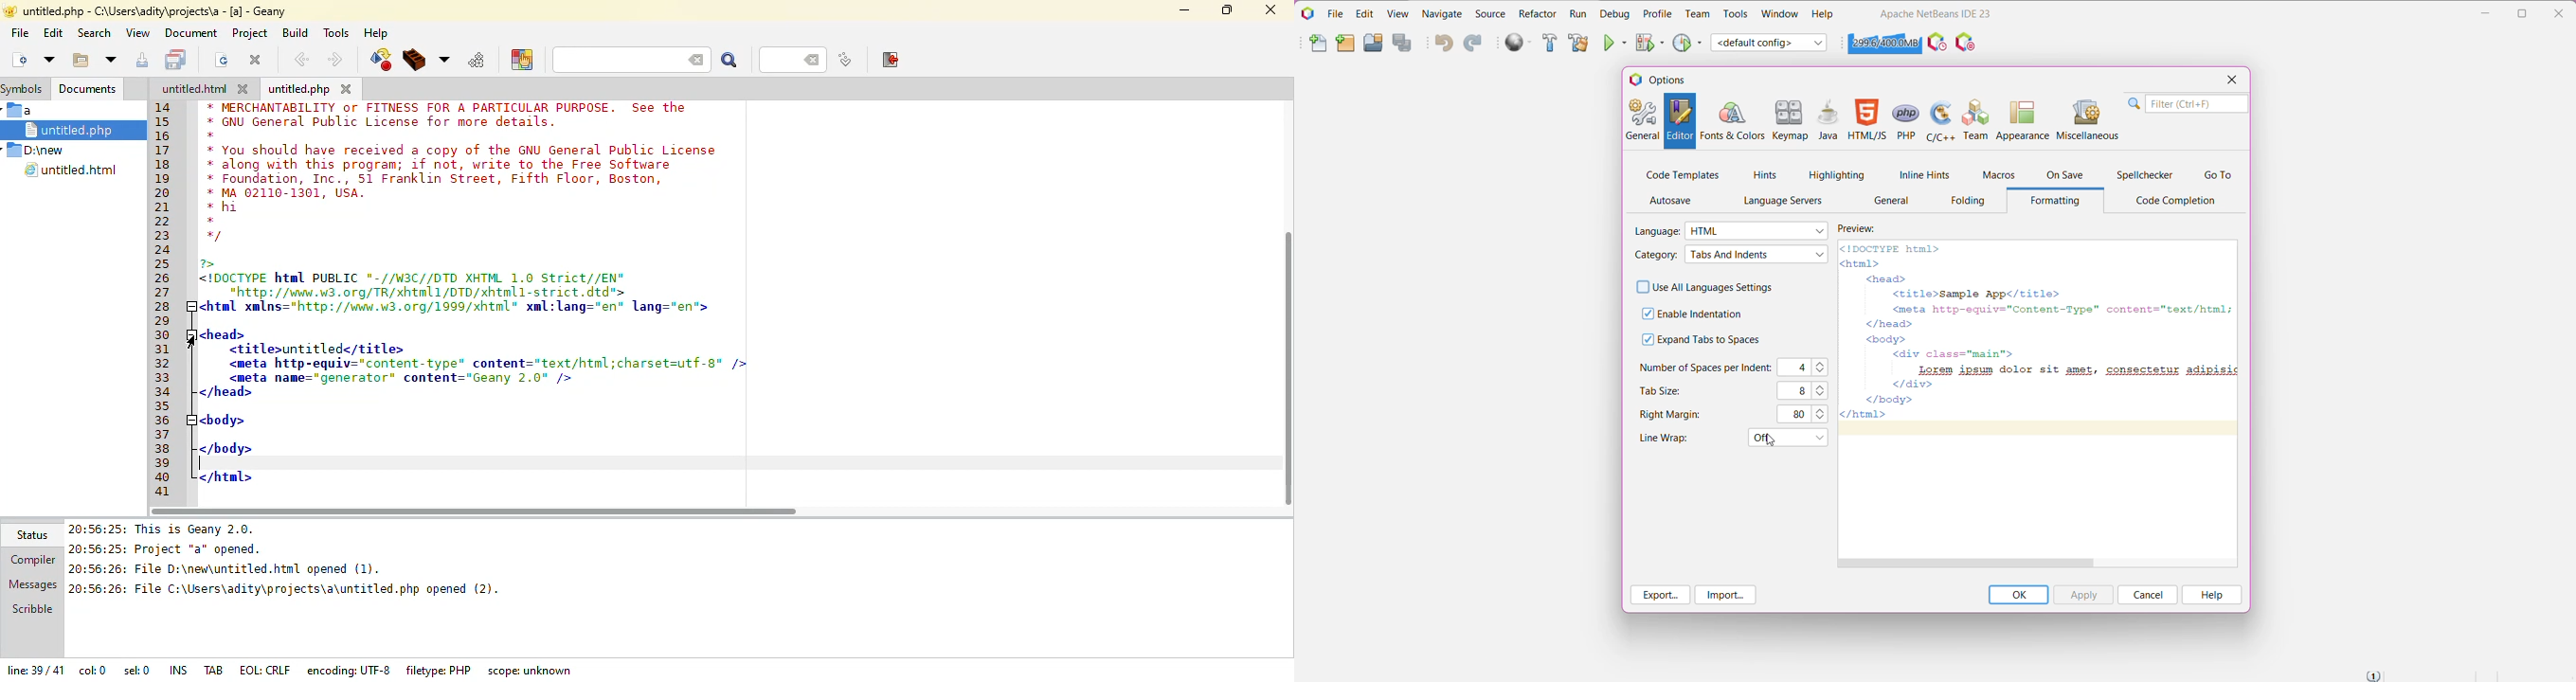 The image size is (2576, 700). Describe the element at coordinates (2525, 13) in the screenshot. I see `Restore Down` at that location.